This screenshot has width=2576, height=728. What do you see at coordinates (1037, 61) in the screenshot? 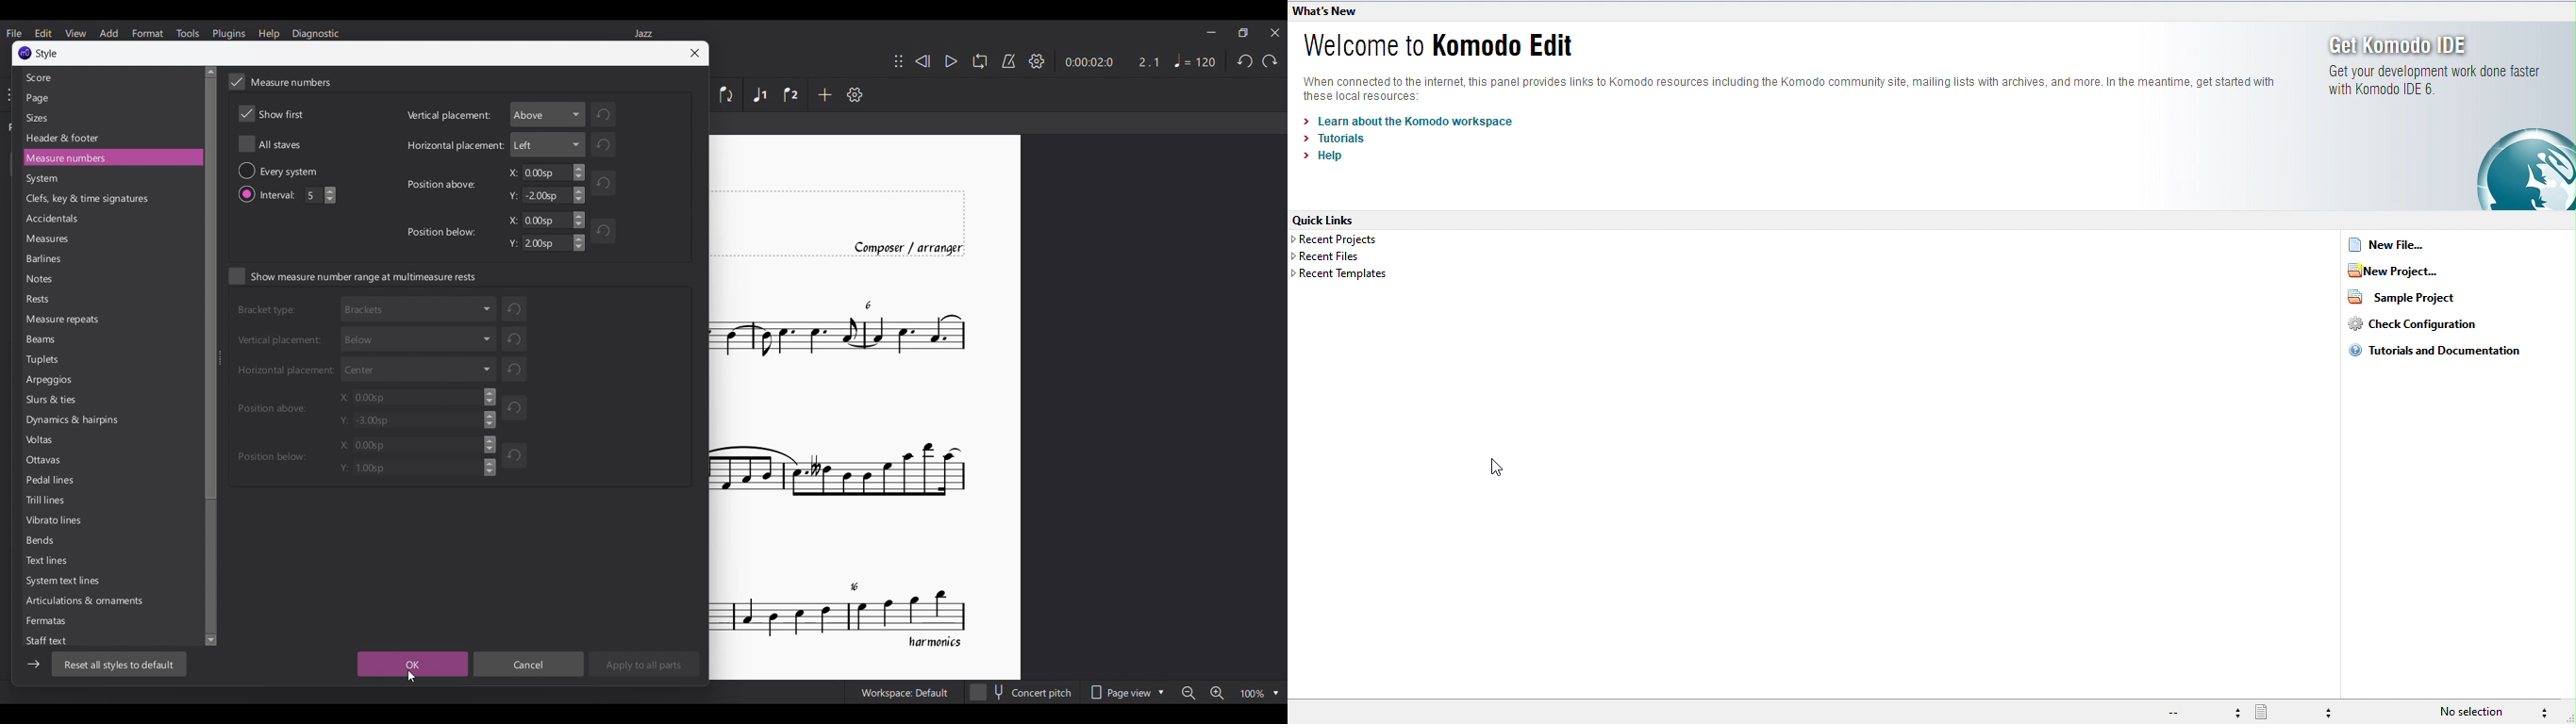
I see `Settings` at bounding box center [1037, 61].